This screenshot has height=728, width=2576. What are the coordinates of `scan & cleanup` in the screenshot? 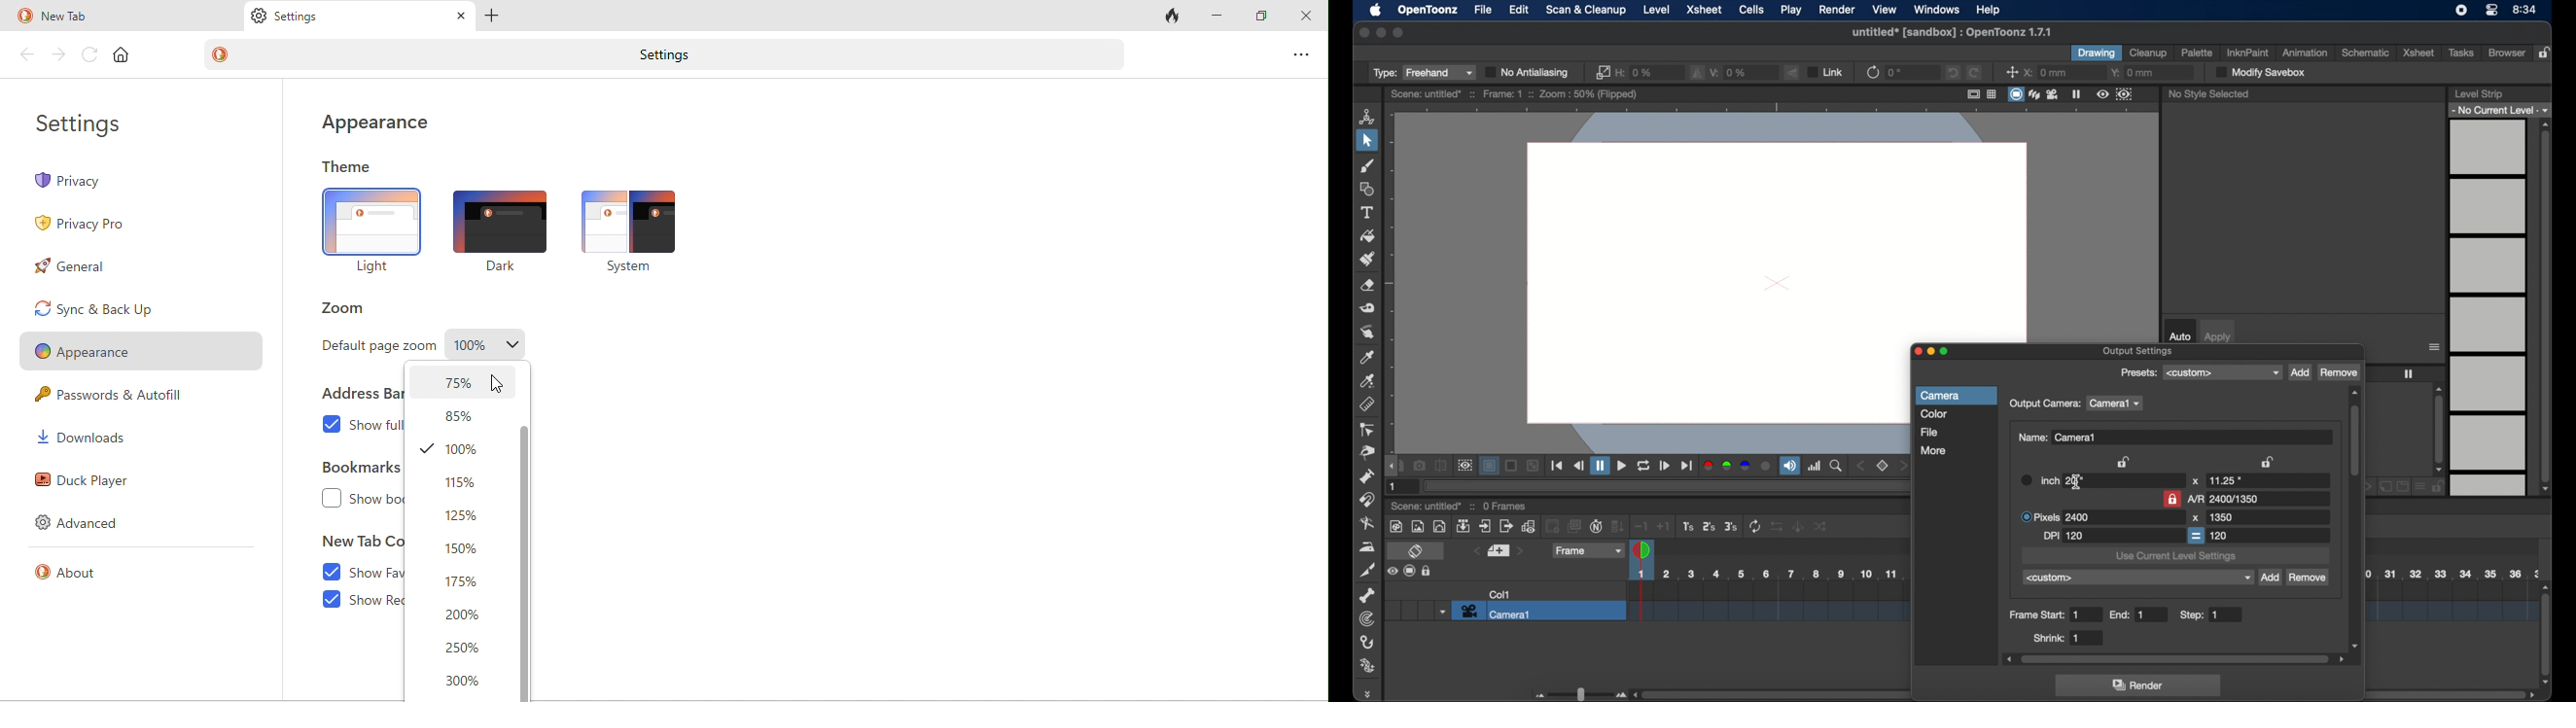 It's located at (1586, 10).